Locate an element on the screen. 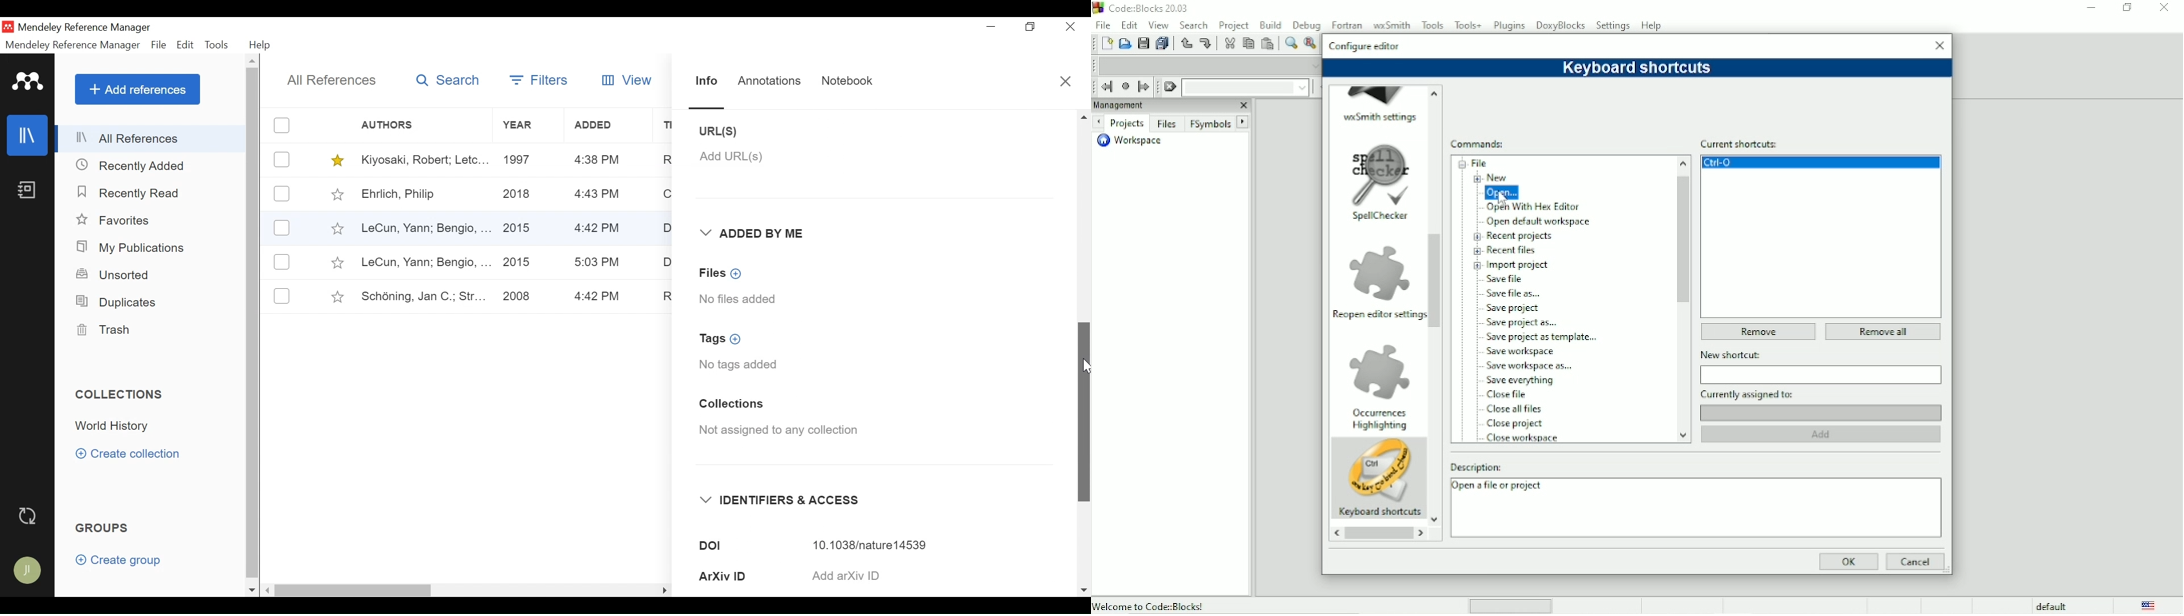  Kiyosaki, Robert; Letc.. is located at coordinates (426, 159).